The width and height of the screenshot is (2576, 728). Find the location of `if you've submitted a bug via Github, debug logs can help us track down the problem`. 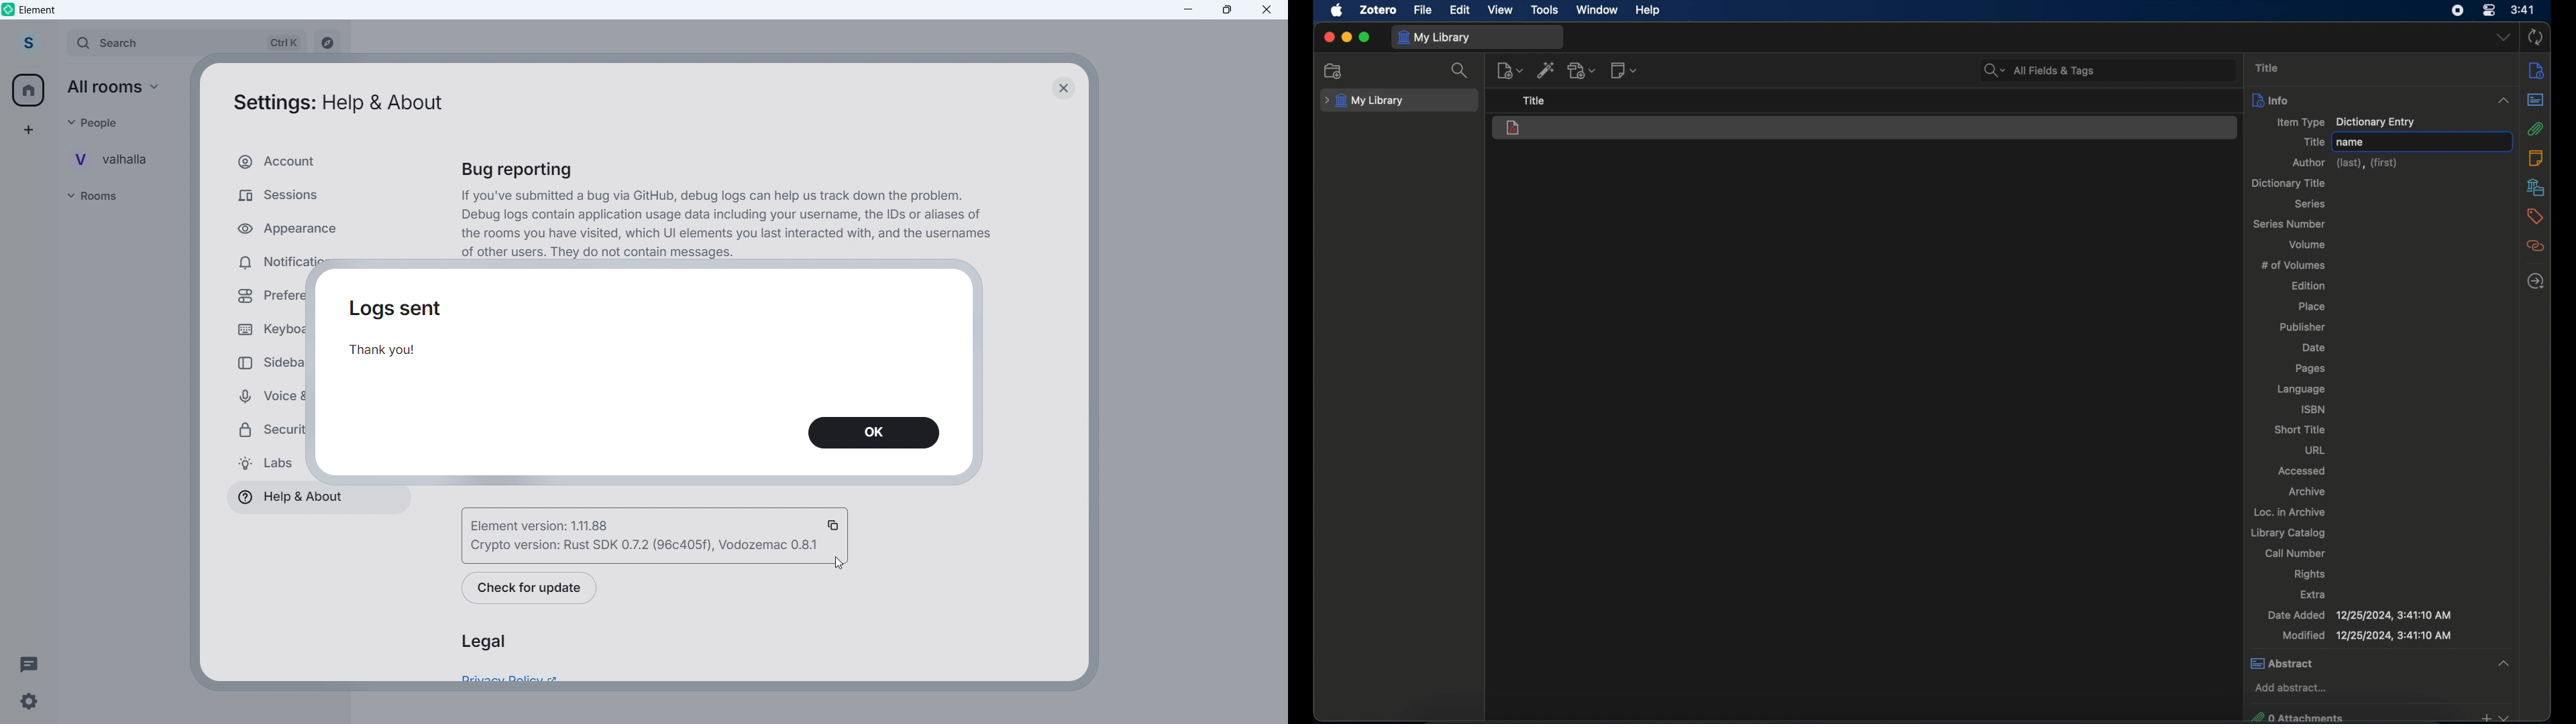

if you've submitted a bug via Github, debug logs can help us track down the problem is located at coordinates (714, 196).